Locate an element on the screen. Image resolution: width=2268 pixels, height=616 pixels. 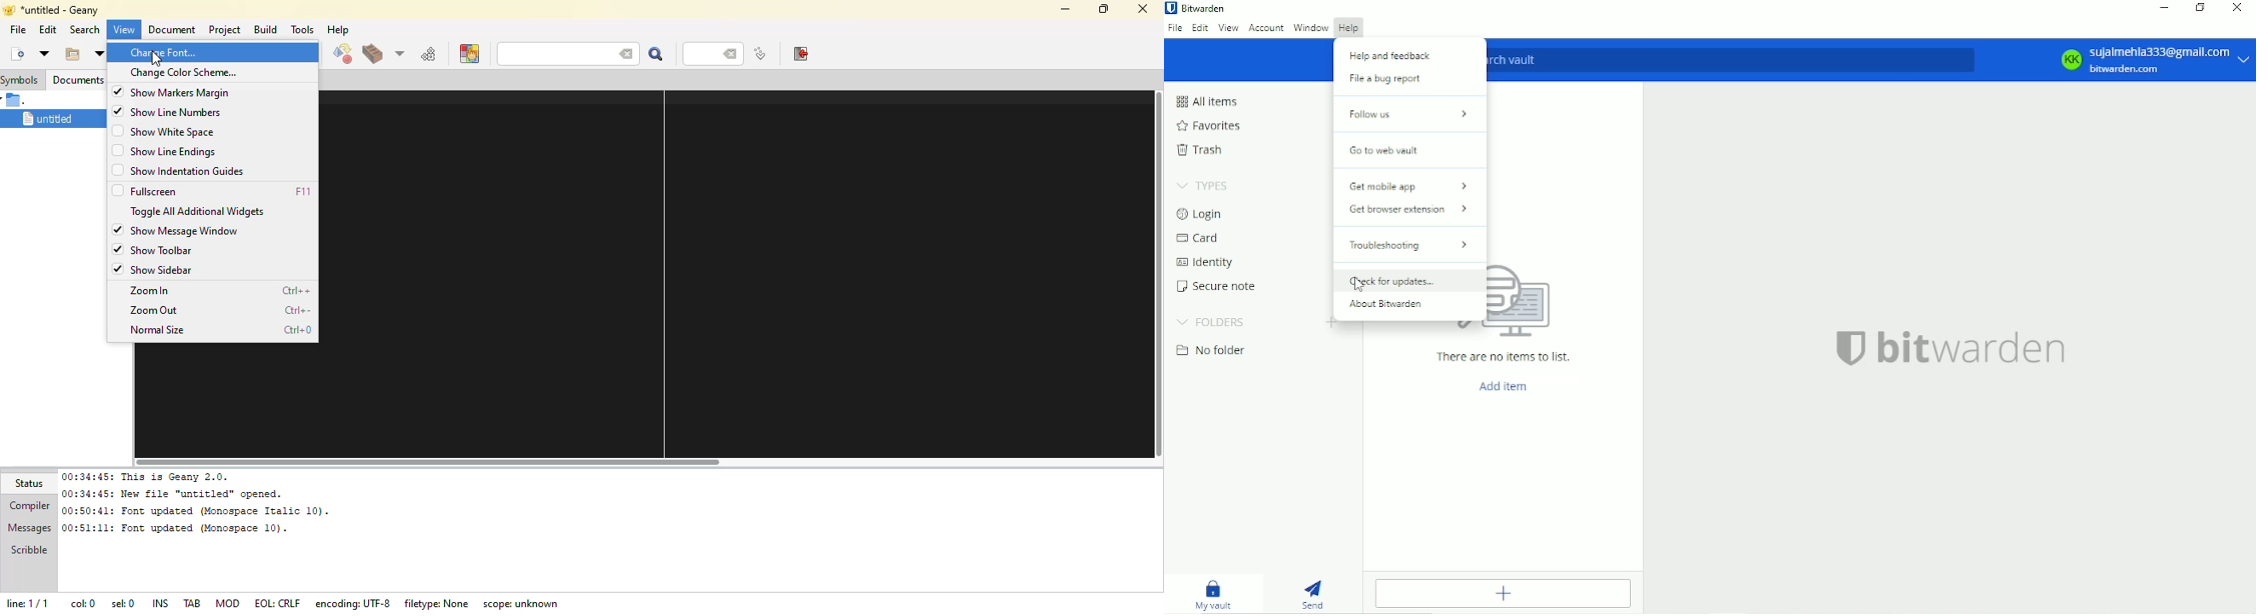
File a bug report is located at coordinates (1392, 78).